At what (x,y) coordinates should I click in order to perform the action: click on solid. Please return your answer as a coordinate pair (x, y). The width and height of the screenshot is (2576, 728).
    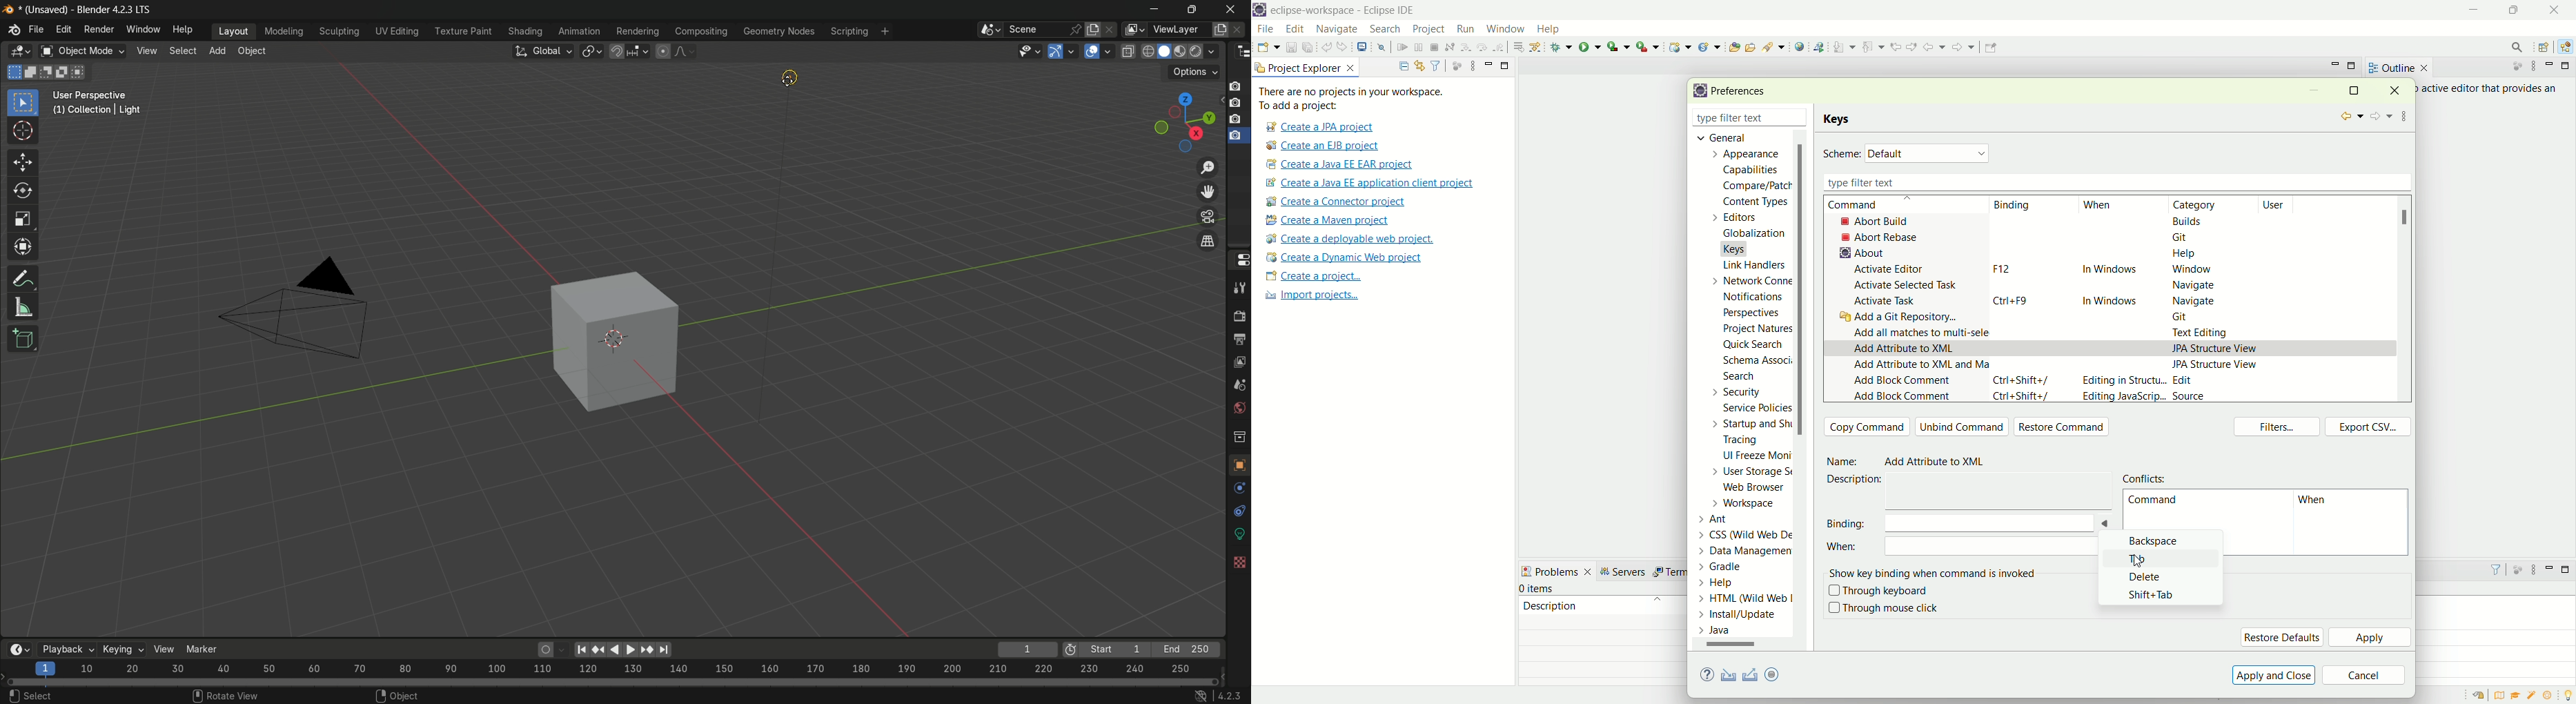
    Looking at the image, I should click on (1164, 53).